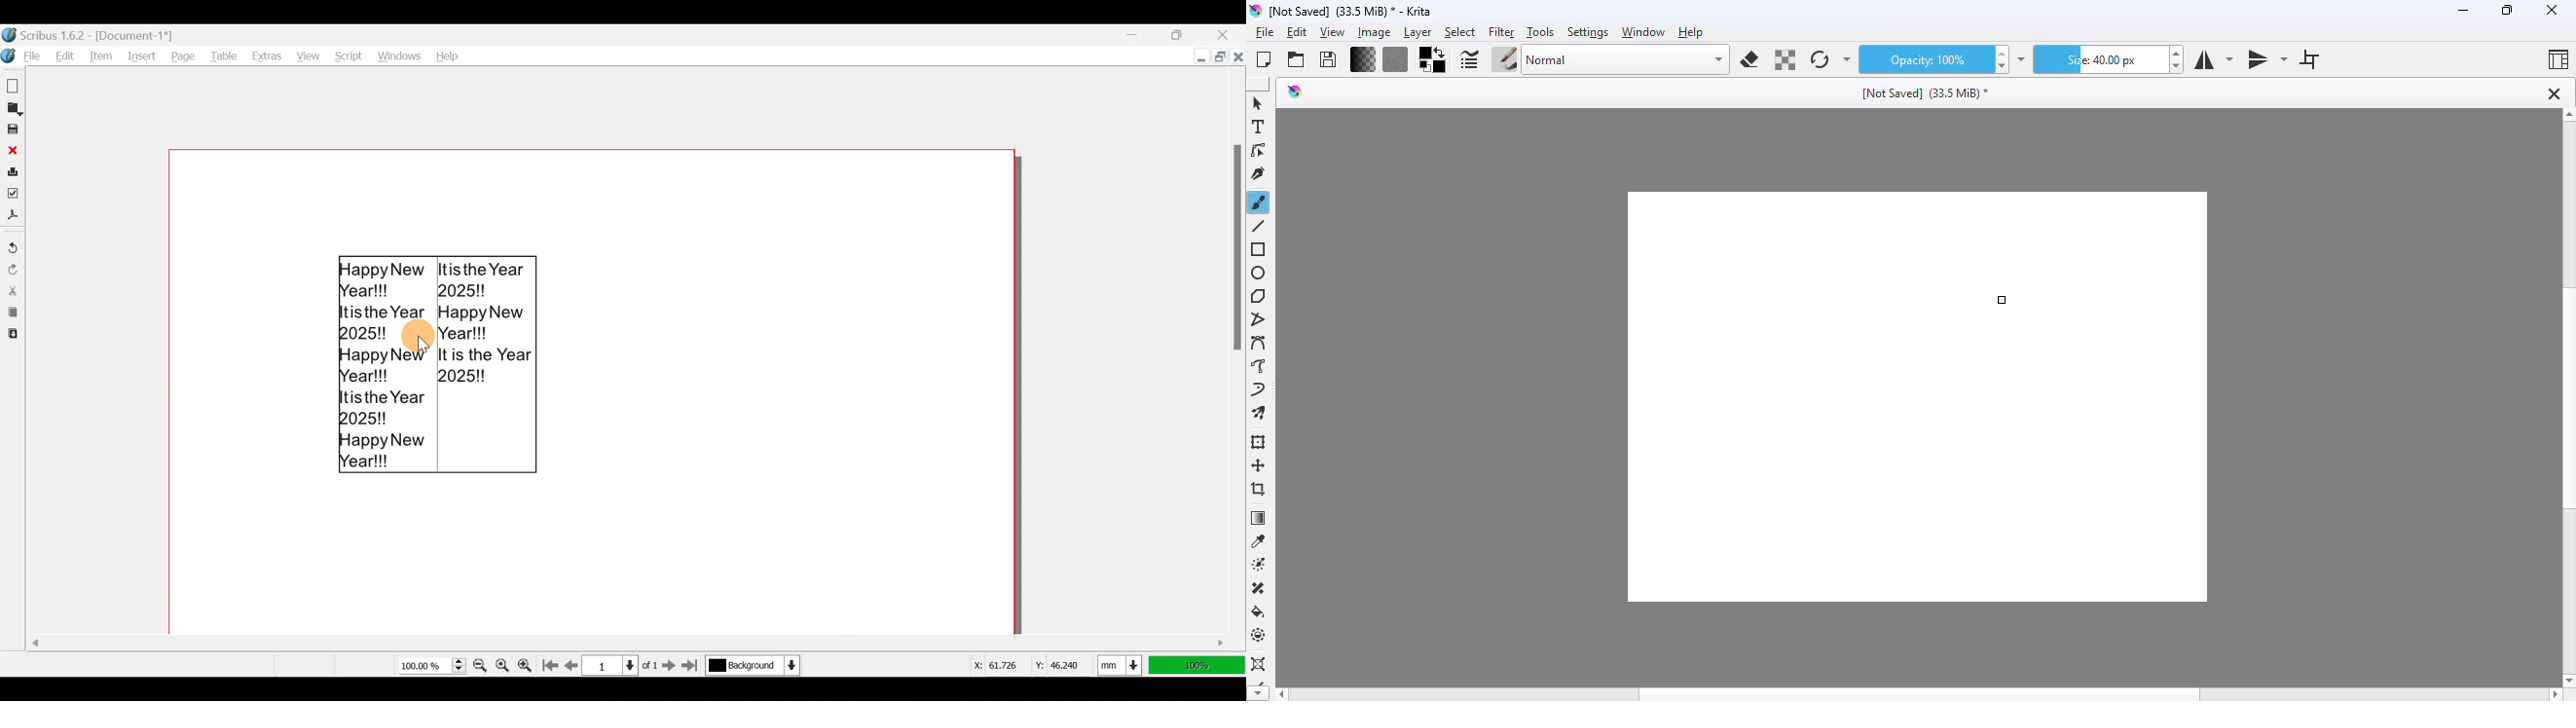 The image size is (2576, 728). I want to click on set eraser mode, so click(1749, 59).